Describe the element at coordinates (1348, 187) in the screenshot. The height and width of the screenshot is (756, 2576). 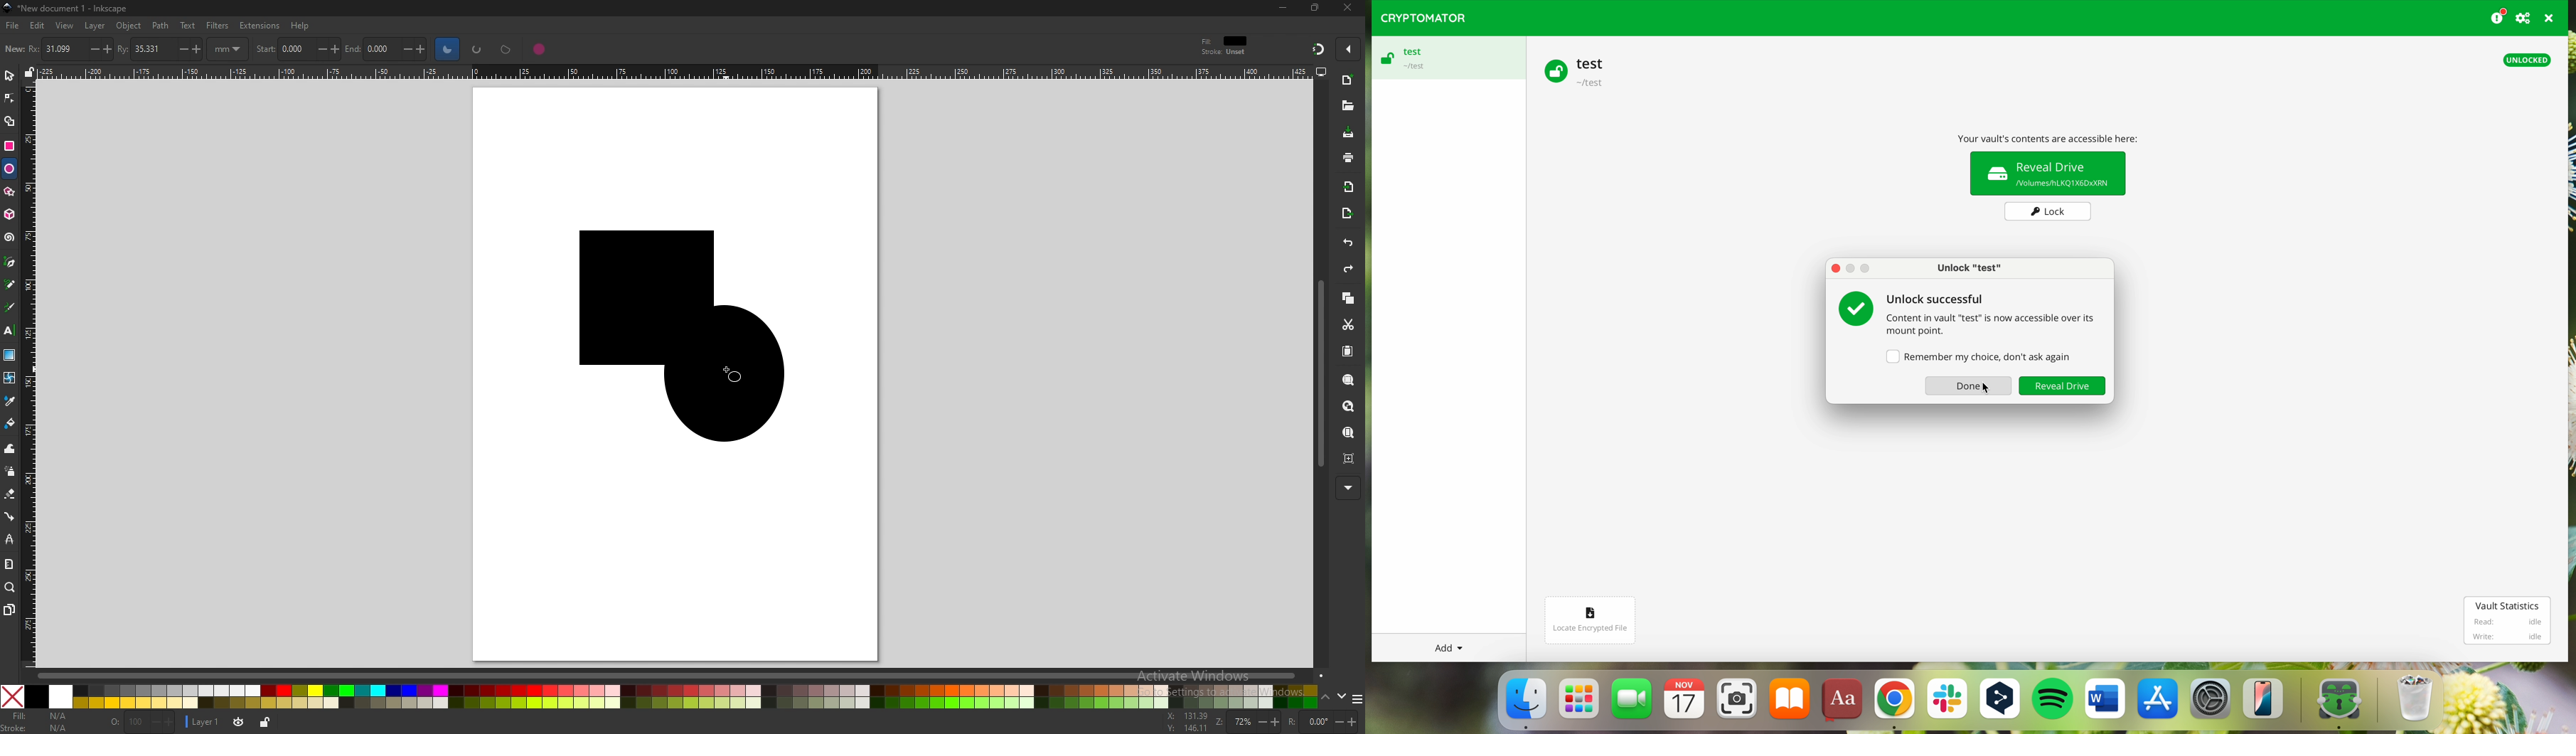
I see `import` at that location.